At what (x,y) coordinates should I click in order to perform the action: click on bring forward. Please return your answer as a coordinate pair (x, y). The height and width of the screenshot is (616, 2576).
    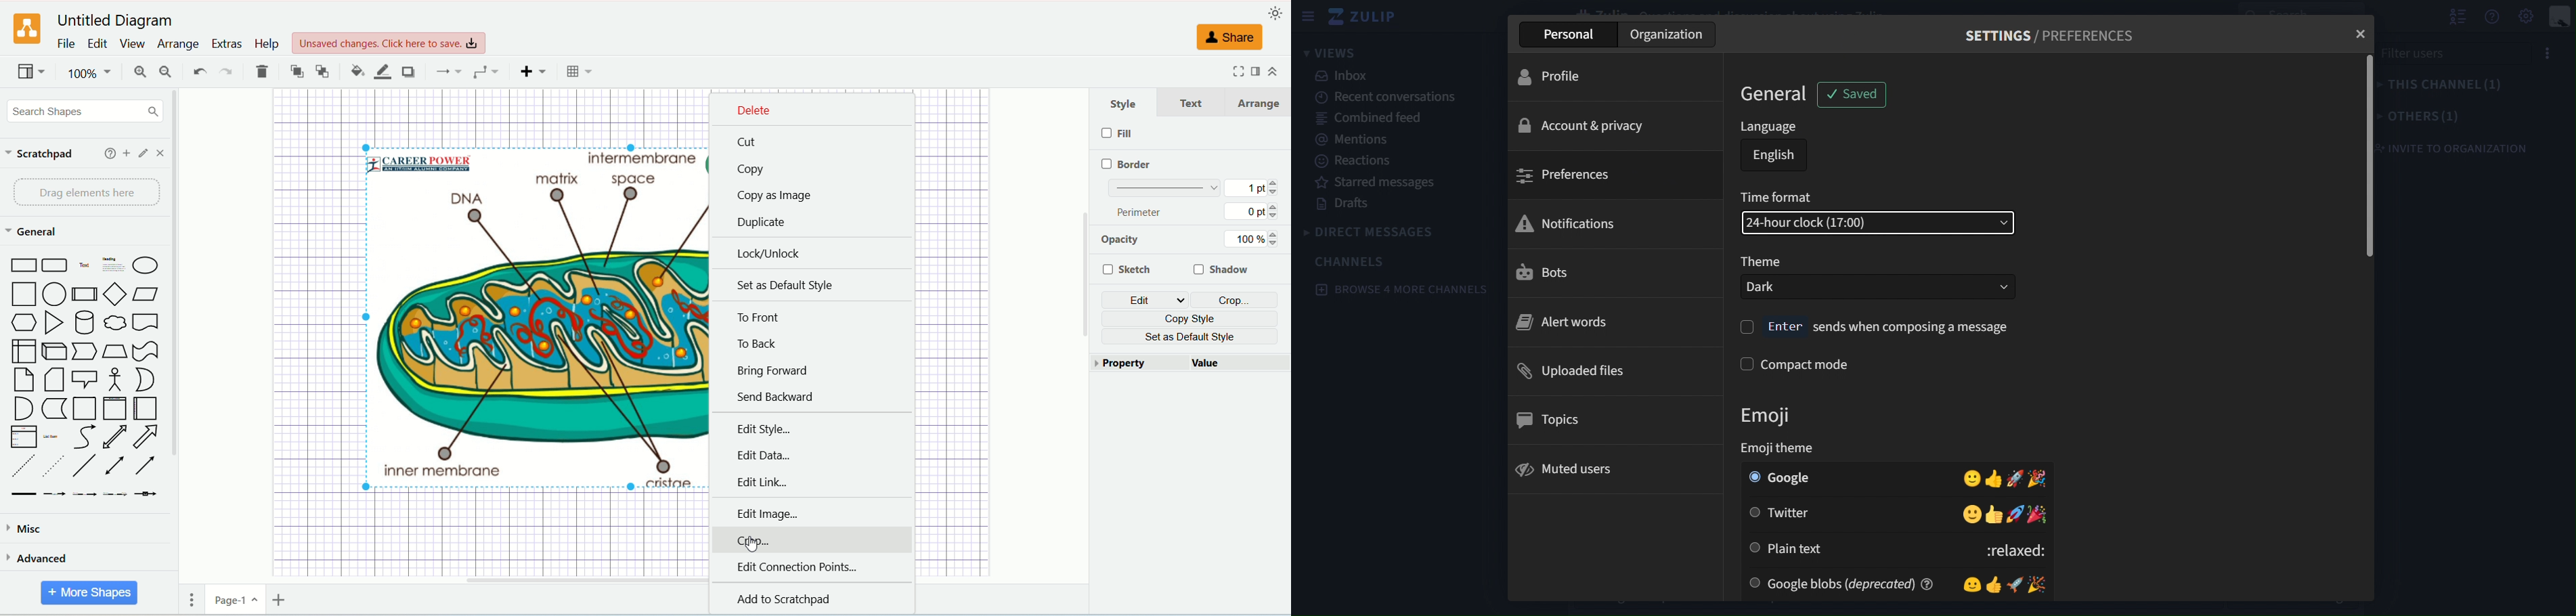
    Looking at the image, I should click on (778, 372).